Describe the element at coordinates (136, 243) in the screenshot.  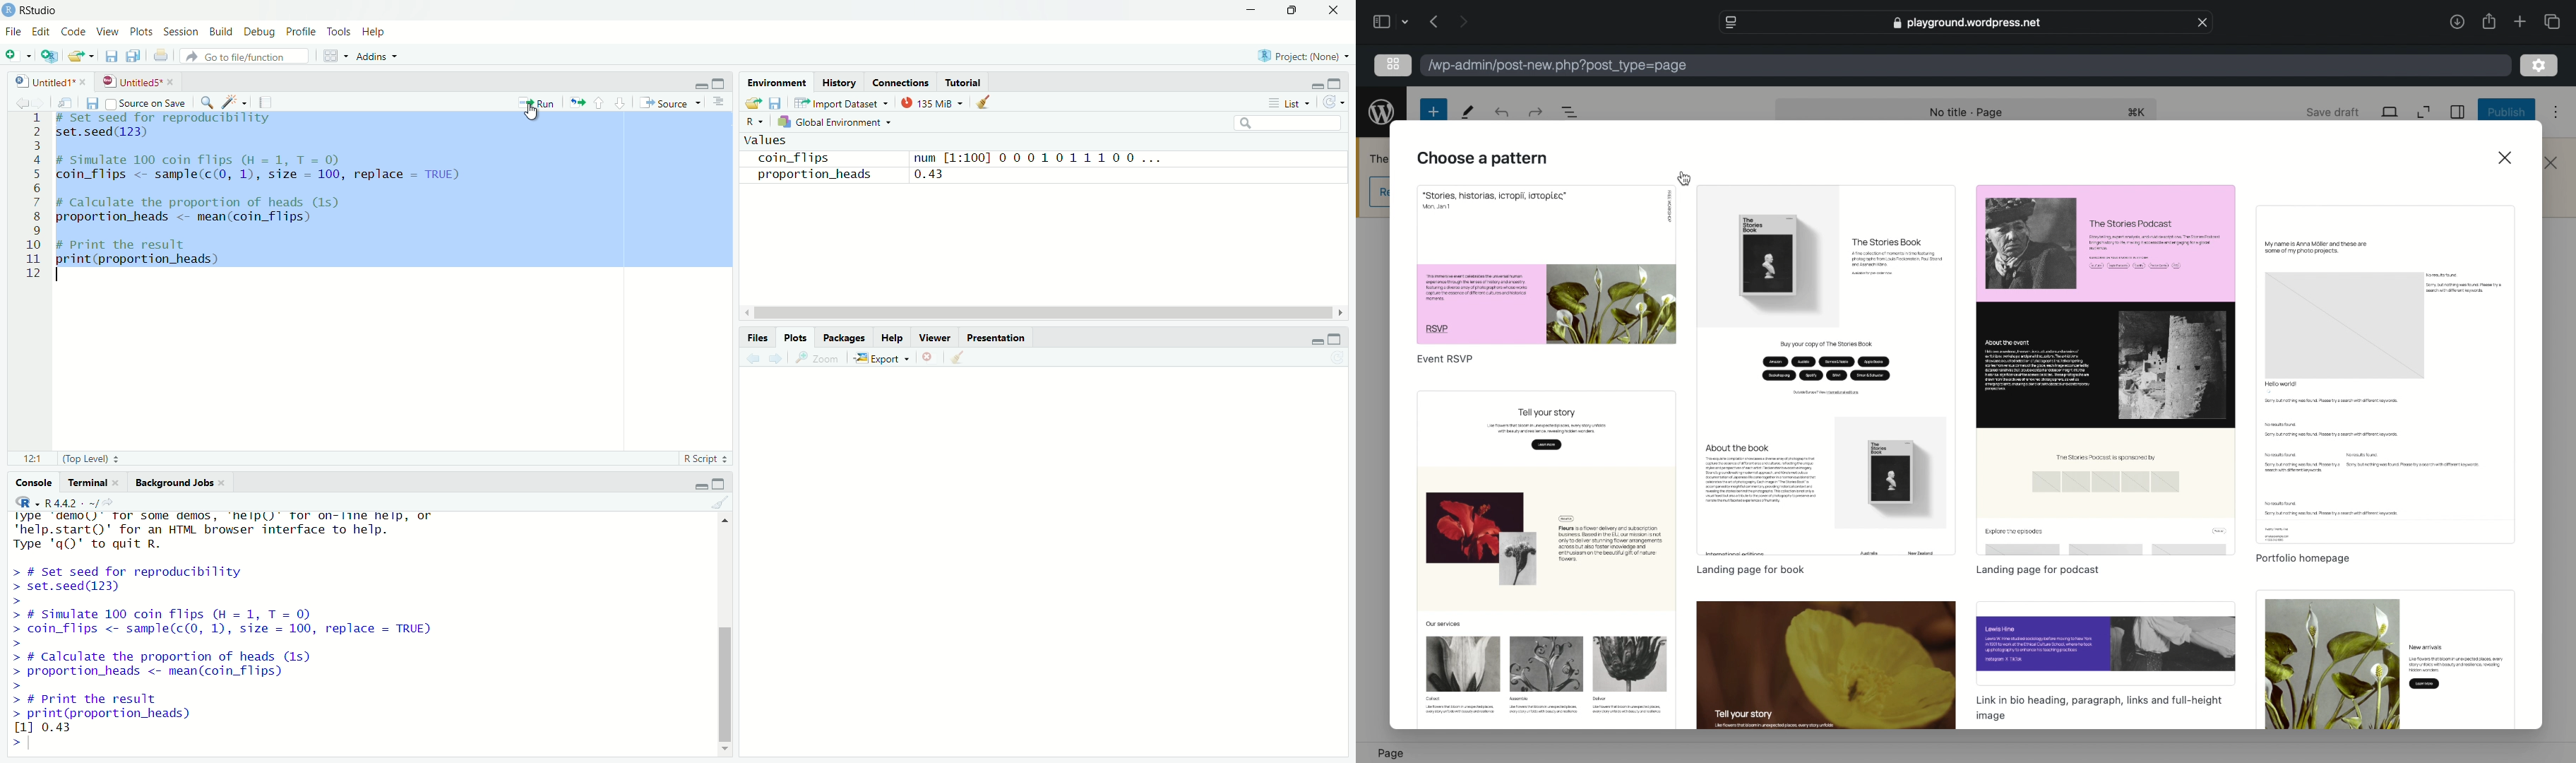
I see `# Print the result` at that location.